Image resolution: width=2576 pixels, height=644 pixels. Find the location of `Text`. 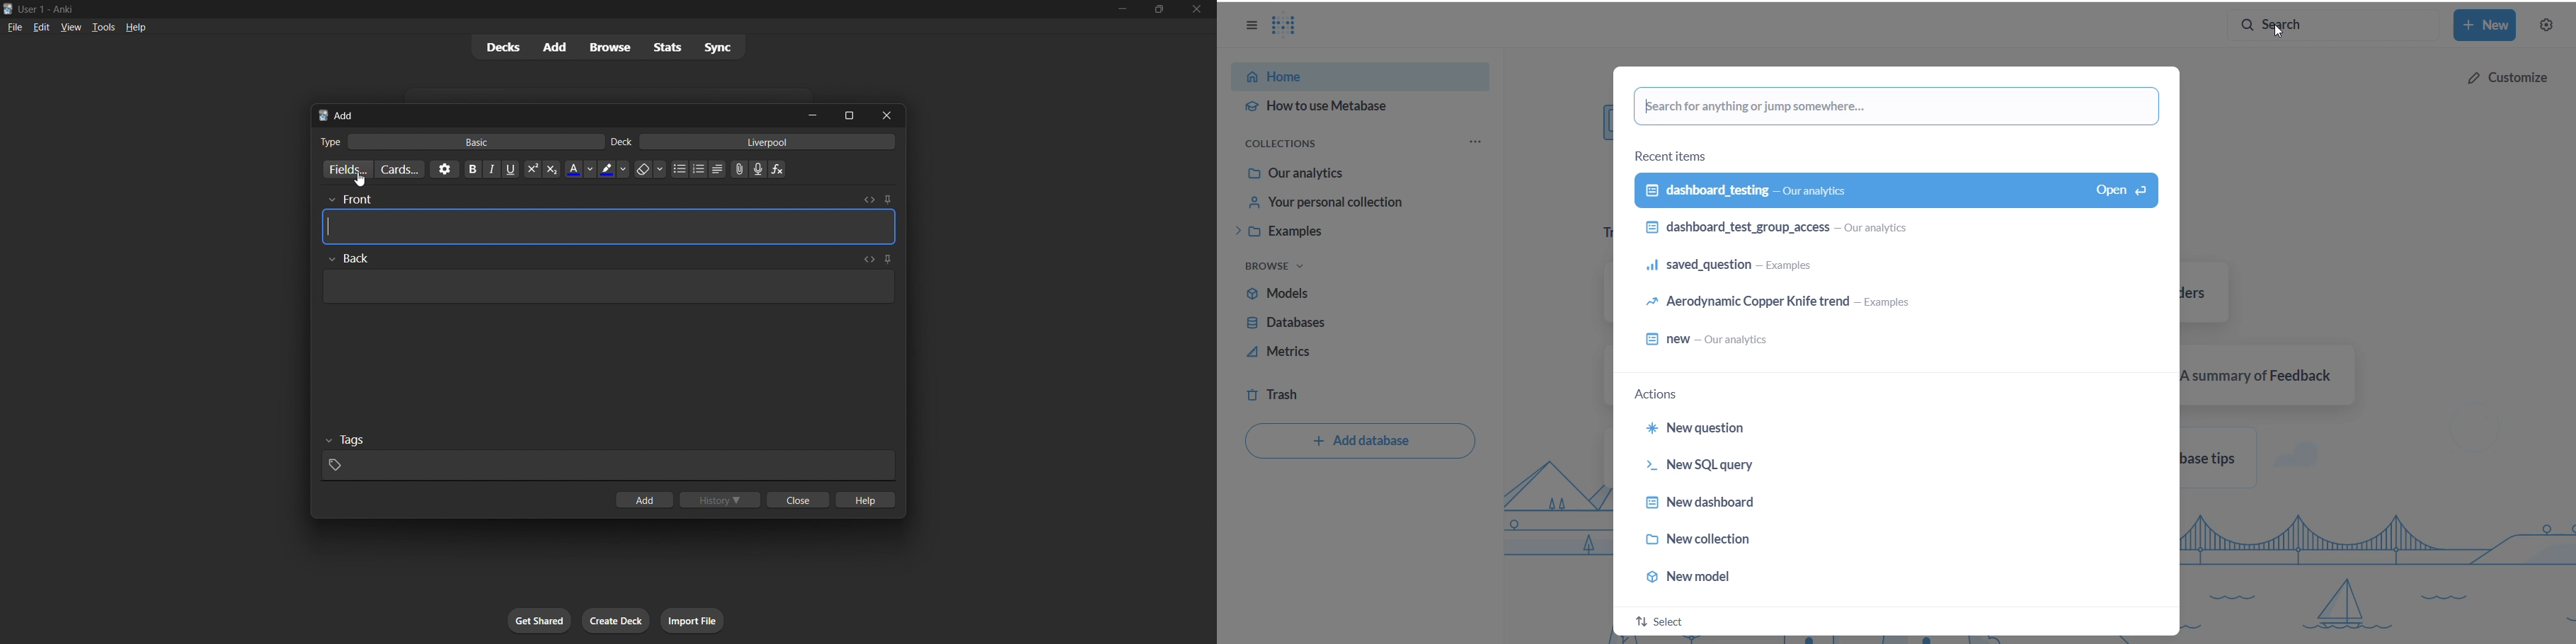

Text is located at coordinates (330, 142).